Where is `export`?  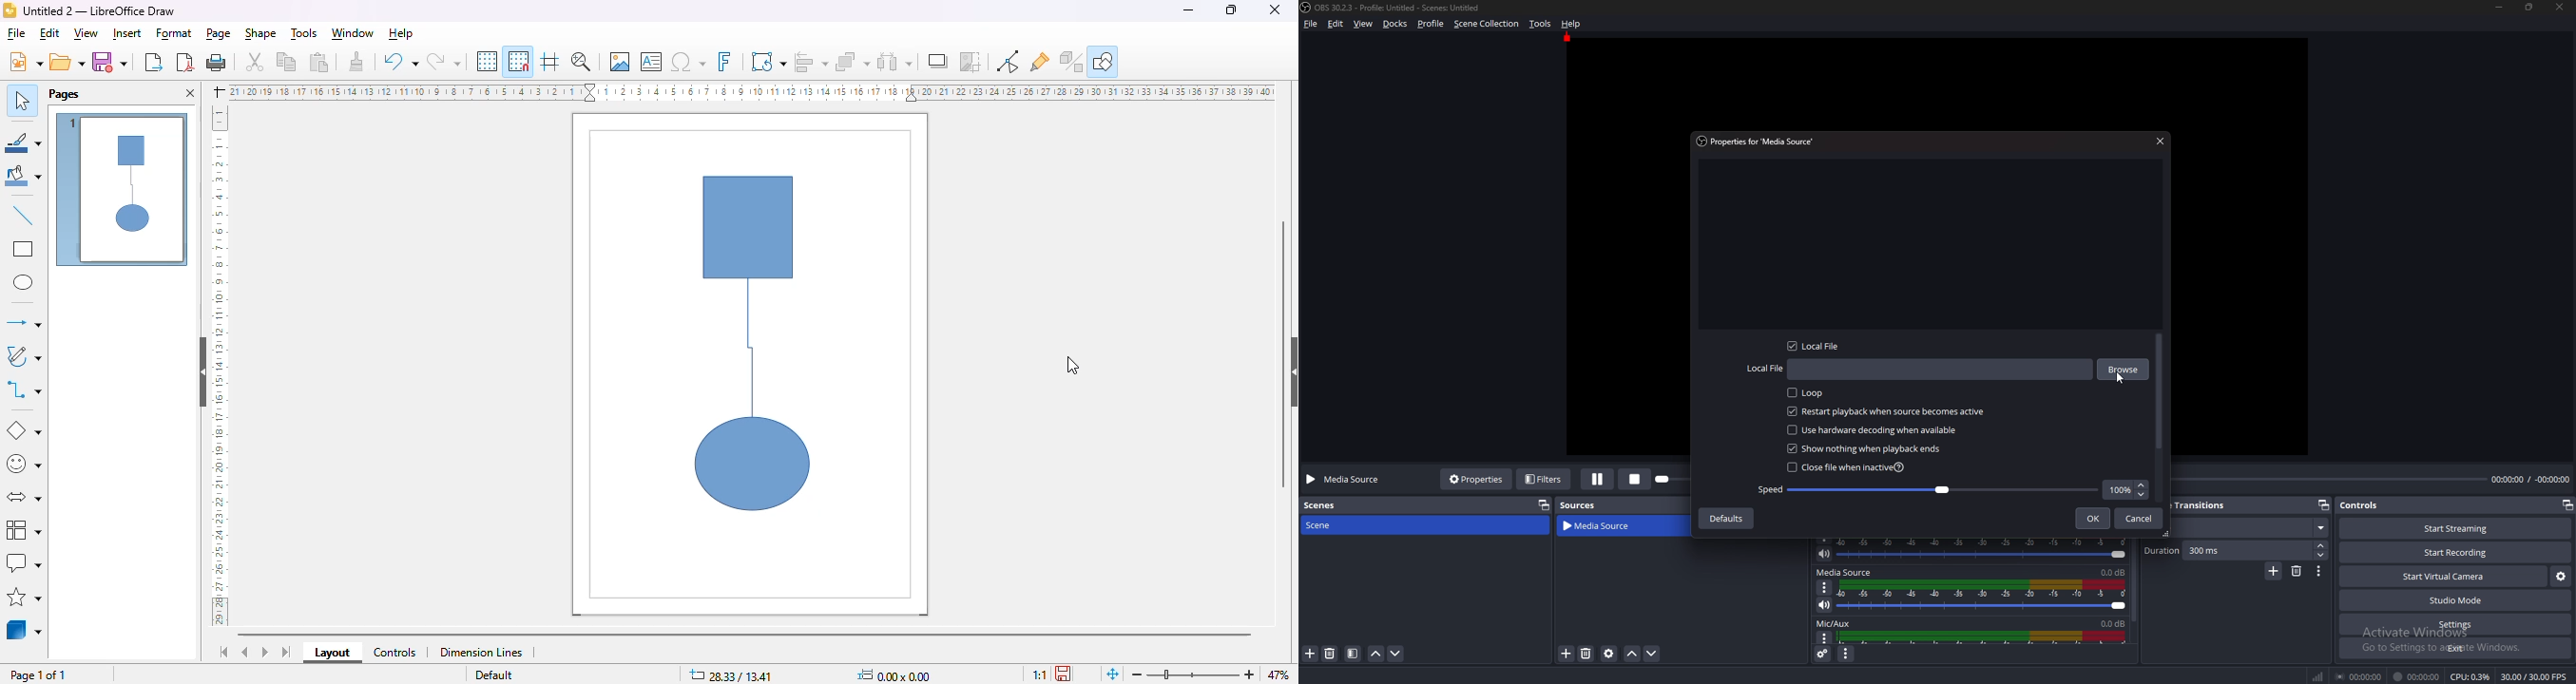 export is located at coordinates (153, 63).